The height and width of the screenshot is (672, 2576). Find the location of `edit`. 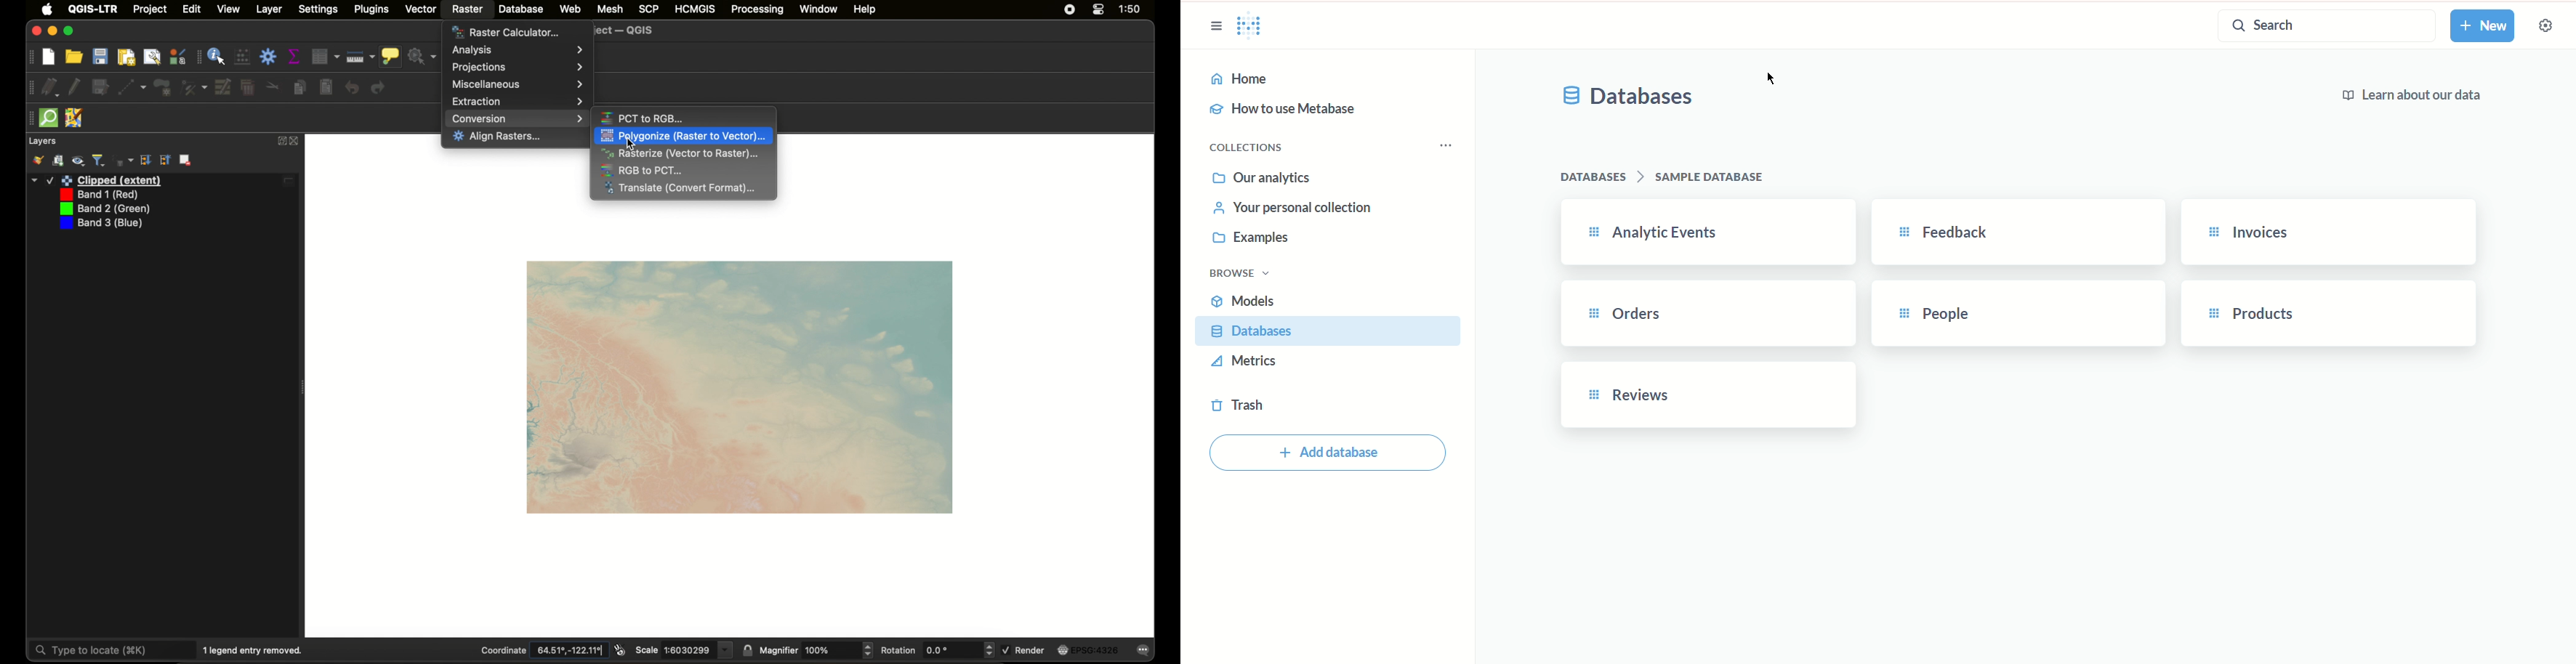

edit is located at coordinates (192, 9).